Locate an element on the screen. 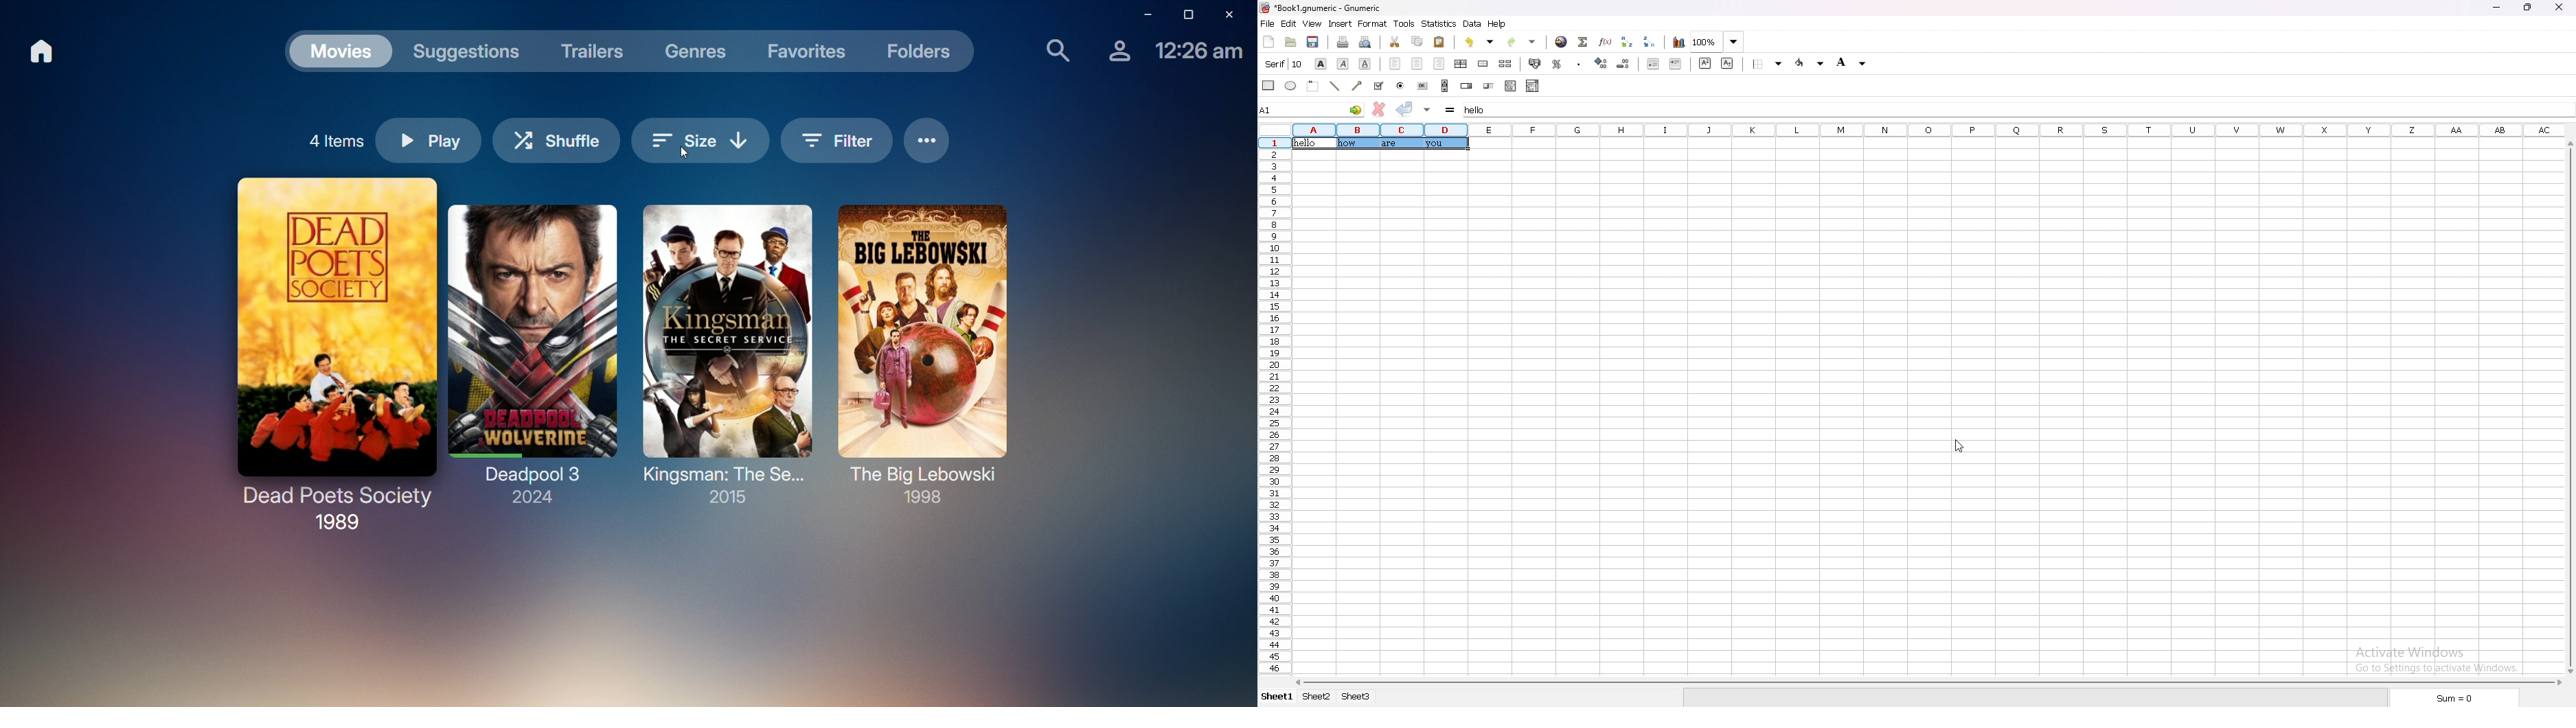  statistics is located at coordinates (1439, 23).